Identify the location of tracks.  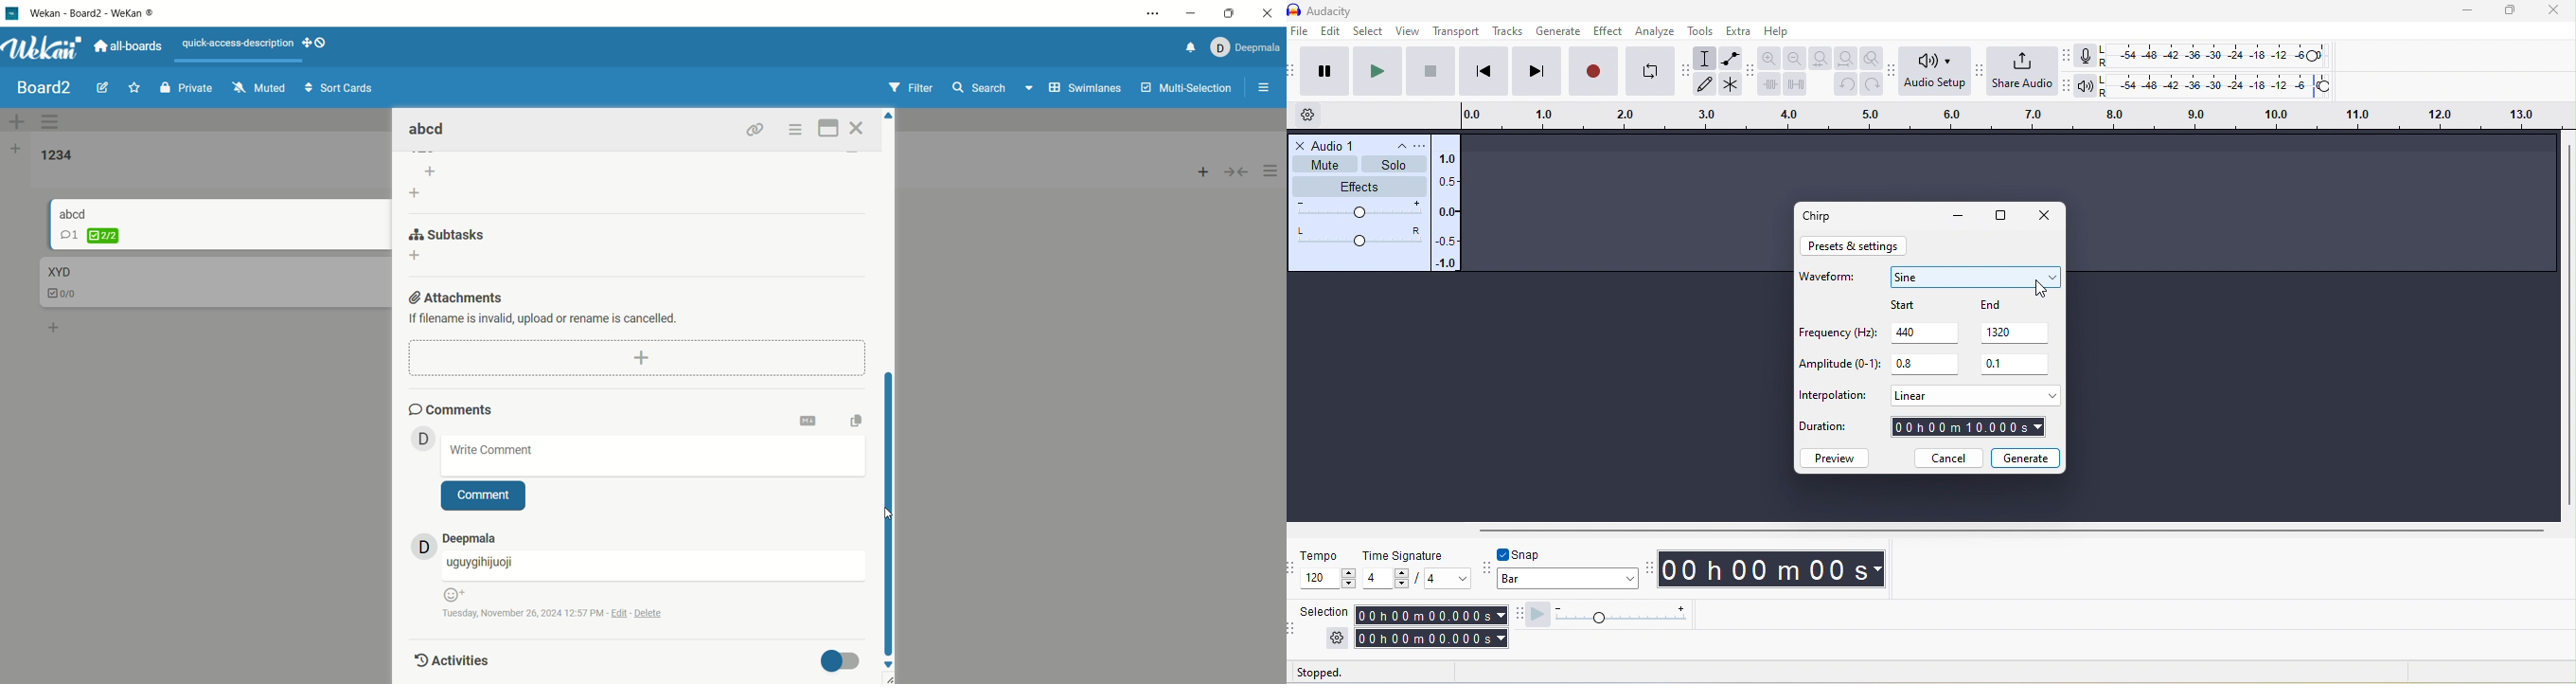
(1507, 31).